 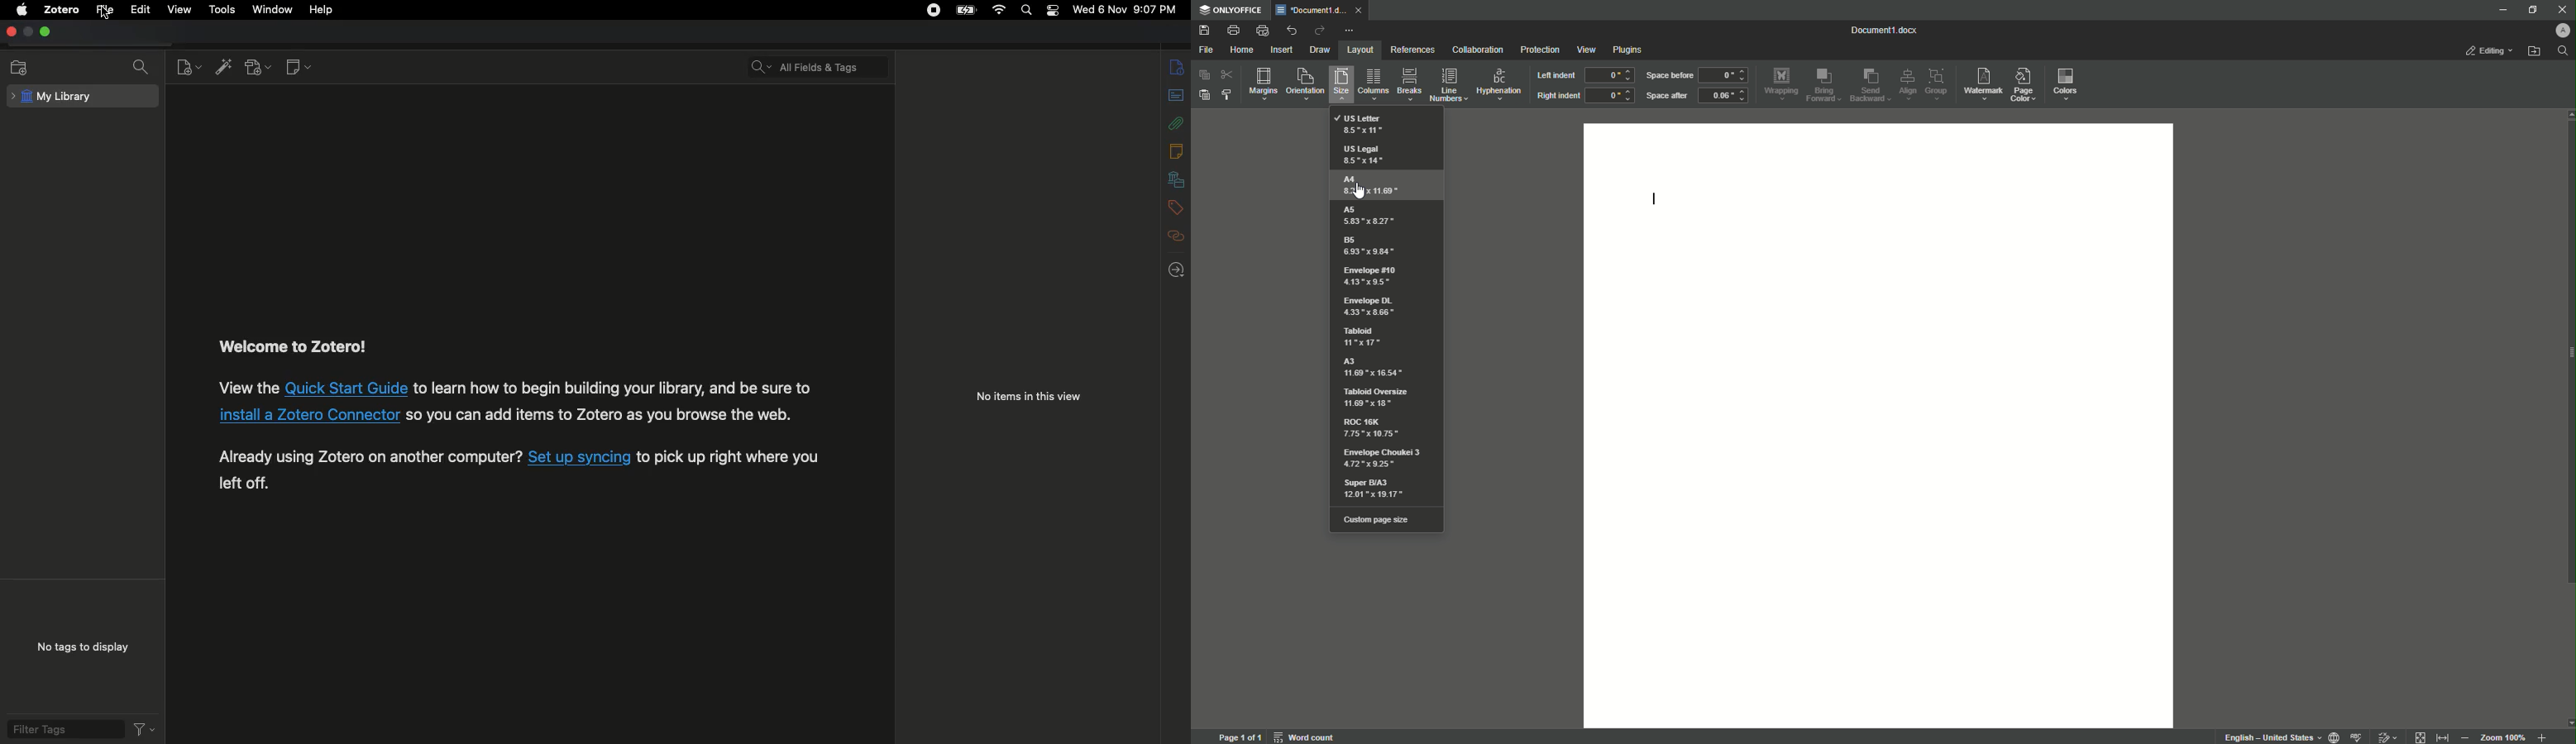 What do you see at coordinates (1885, 32) in the screenshot?
I see `Document1.docx` at bounding box center [1885, 32].